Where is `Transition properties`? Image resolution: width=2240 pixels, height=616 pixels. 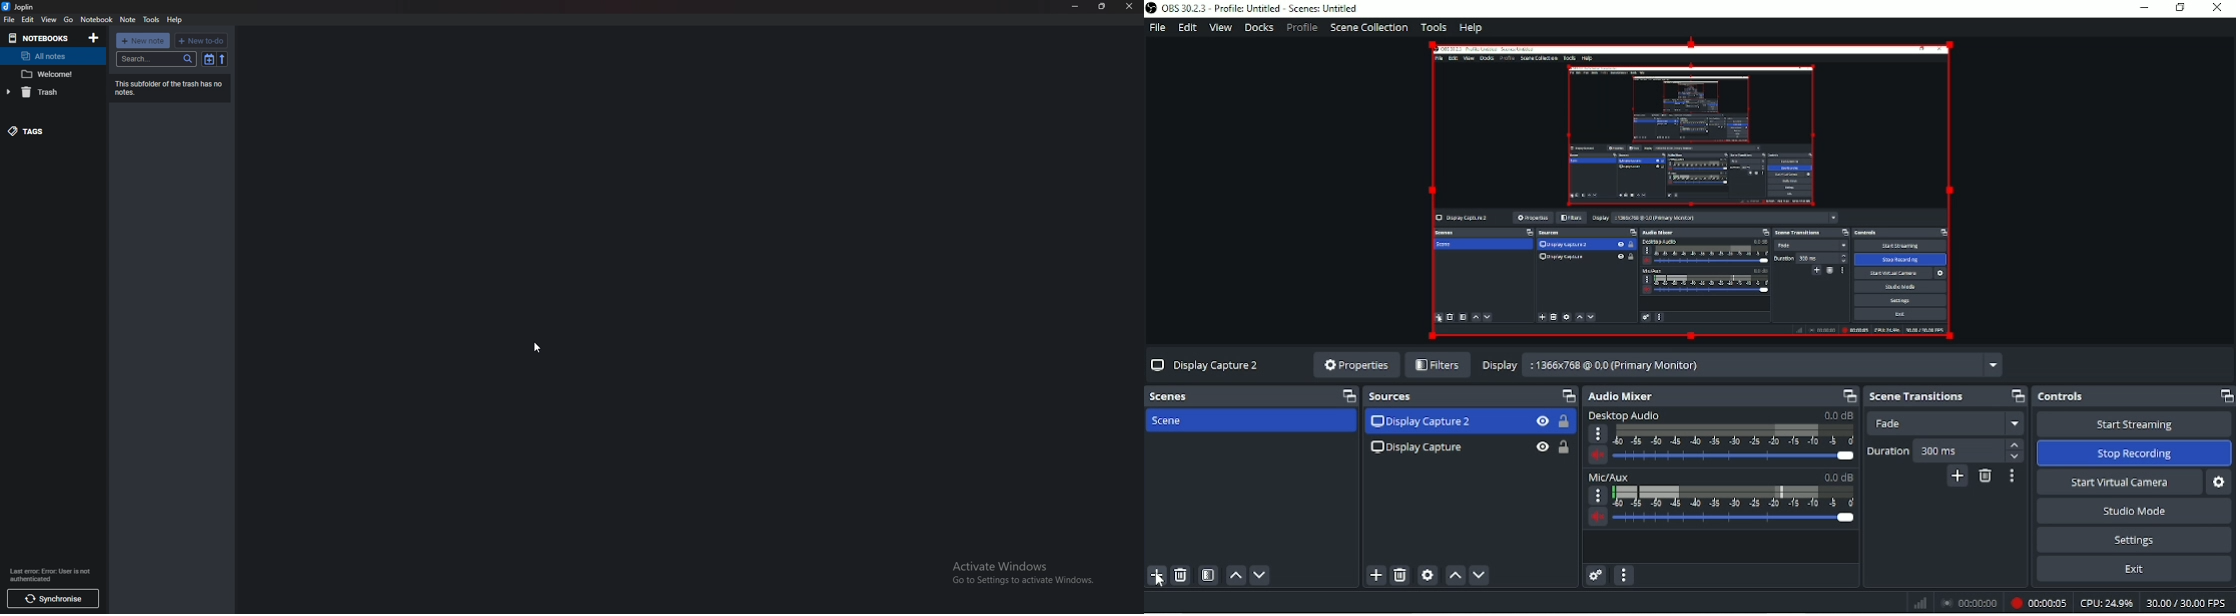
Transition properties is located at coordinates (2012, 476).